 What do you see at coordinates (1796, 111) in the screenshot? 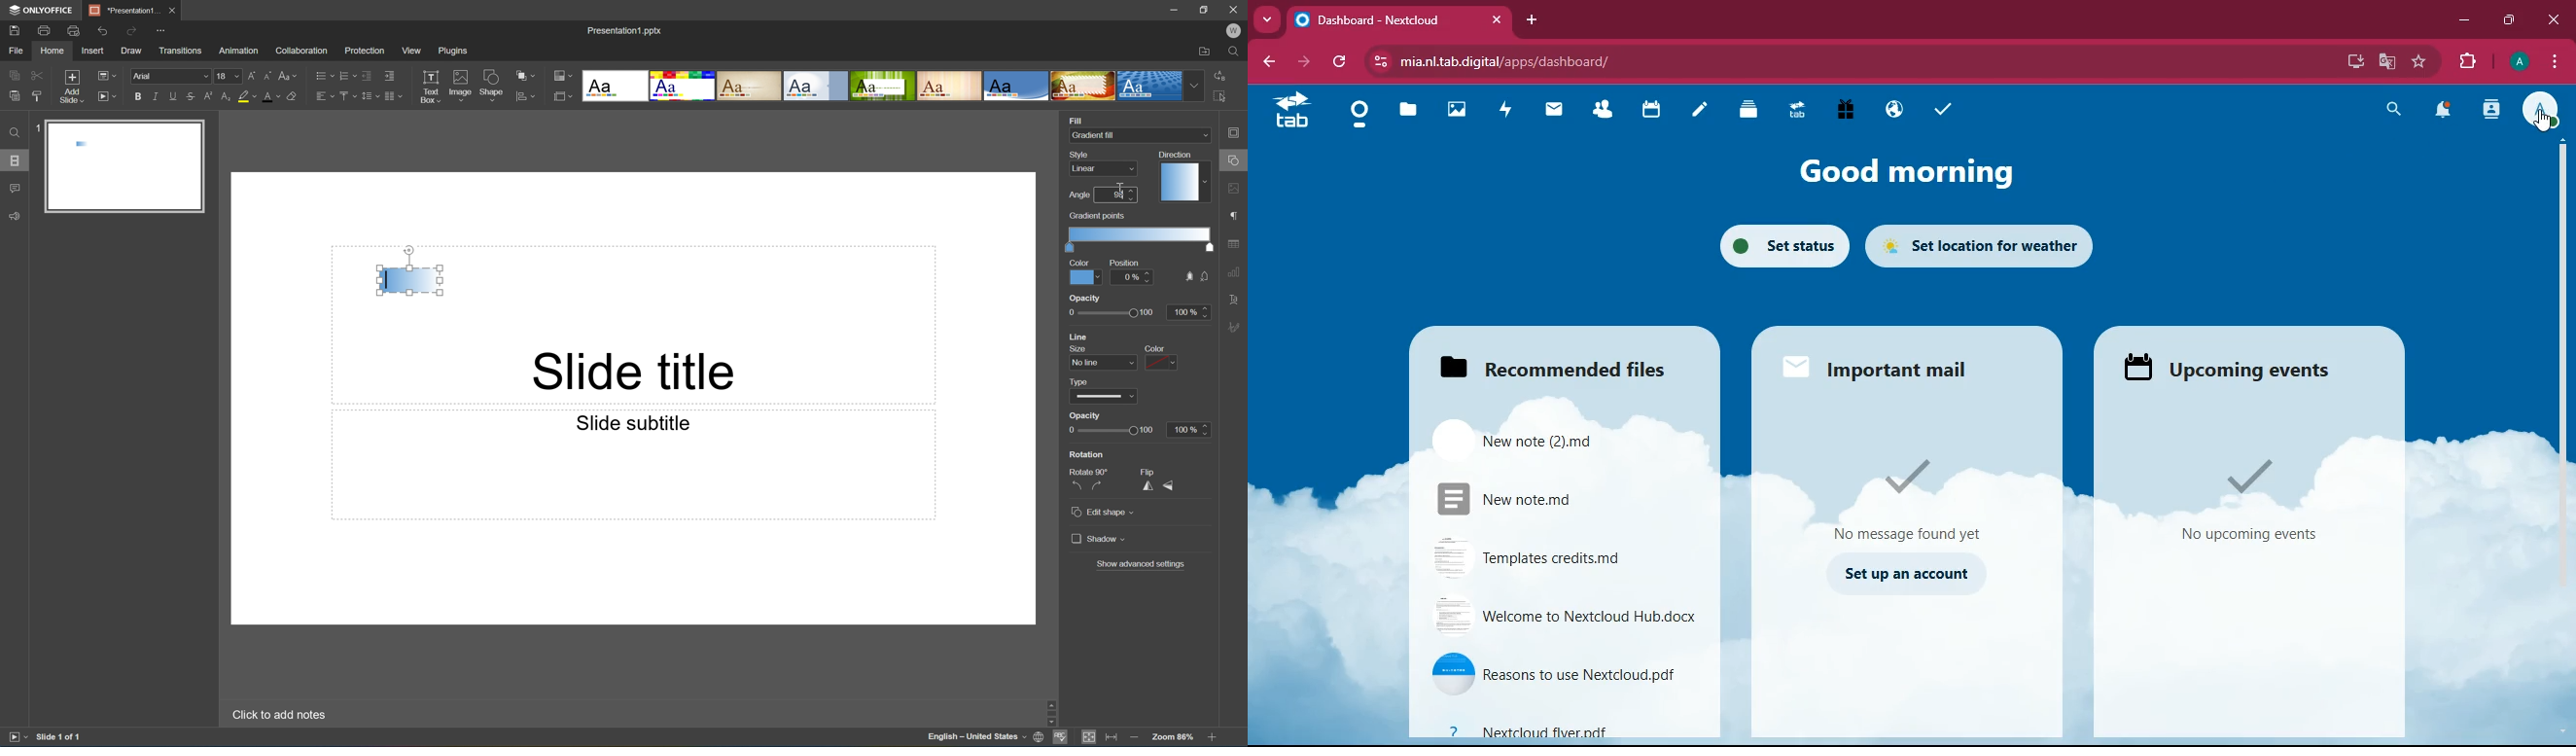
I see `tab` at bounding box center [1796, 111].